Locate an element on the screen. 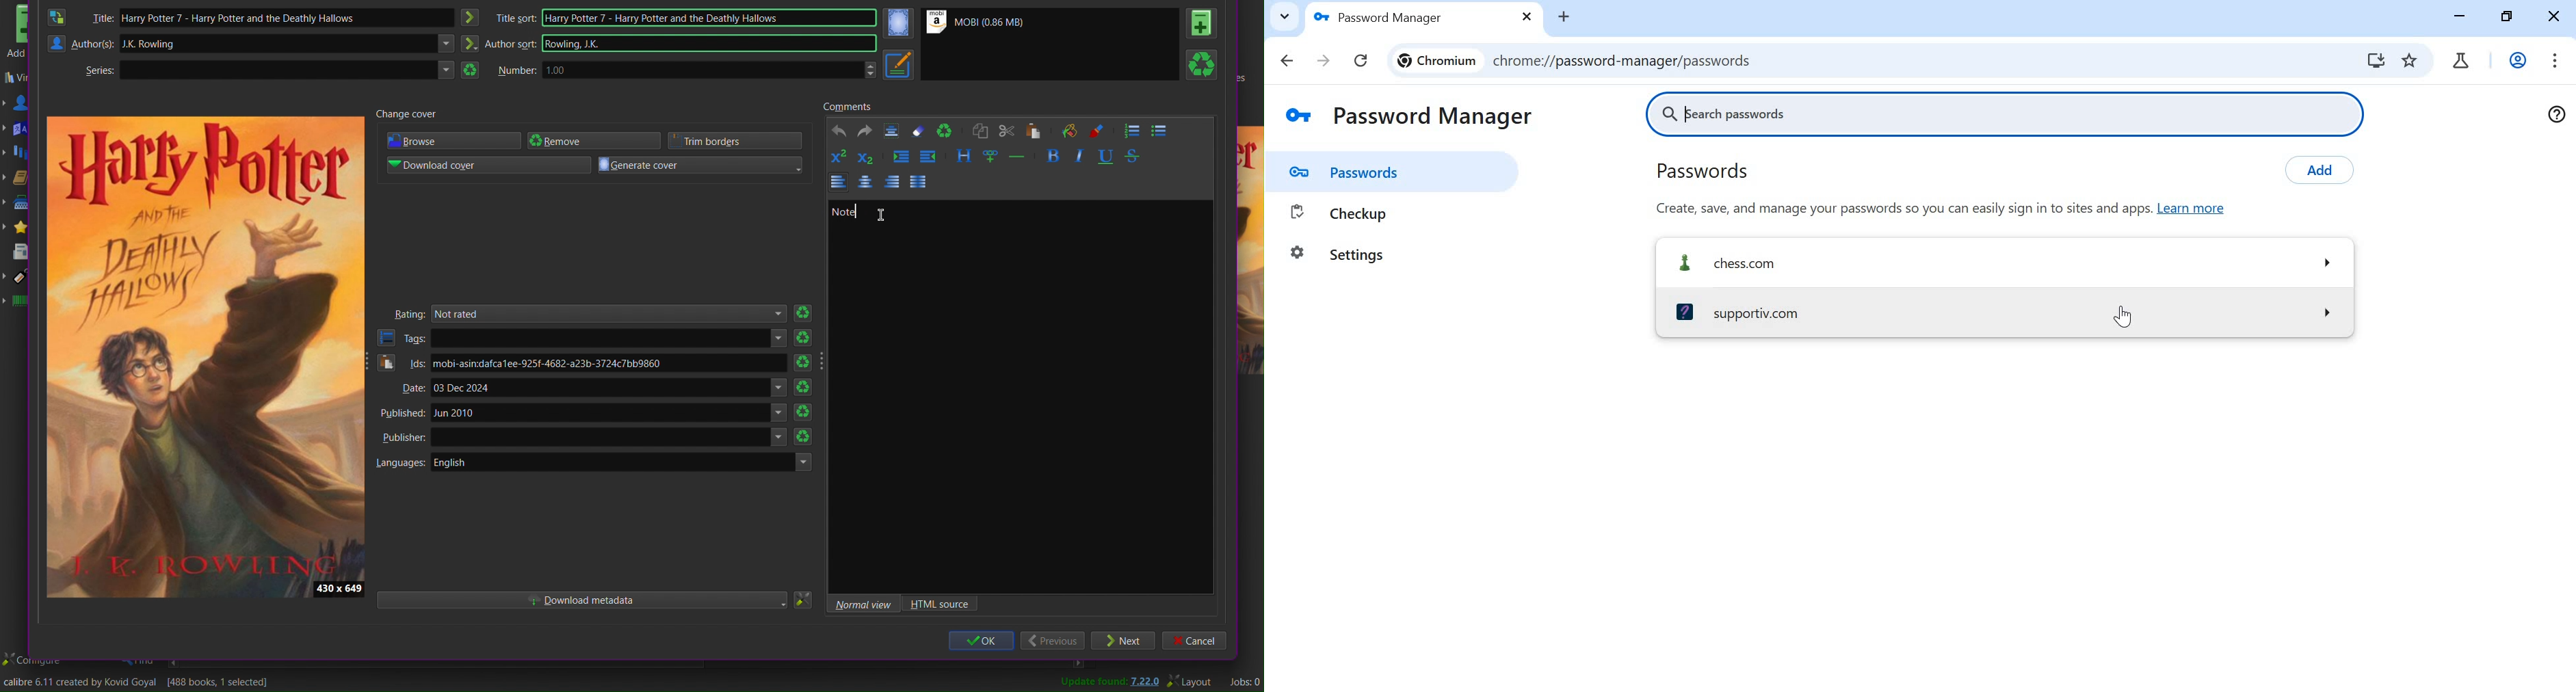 The width and height of the screenshot is (2576, 700). Authors is located at coordinates (24, 103).